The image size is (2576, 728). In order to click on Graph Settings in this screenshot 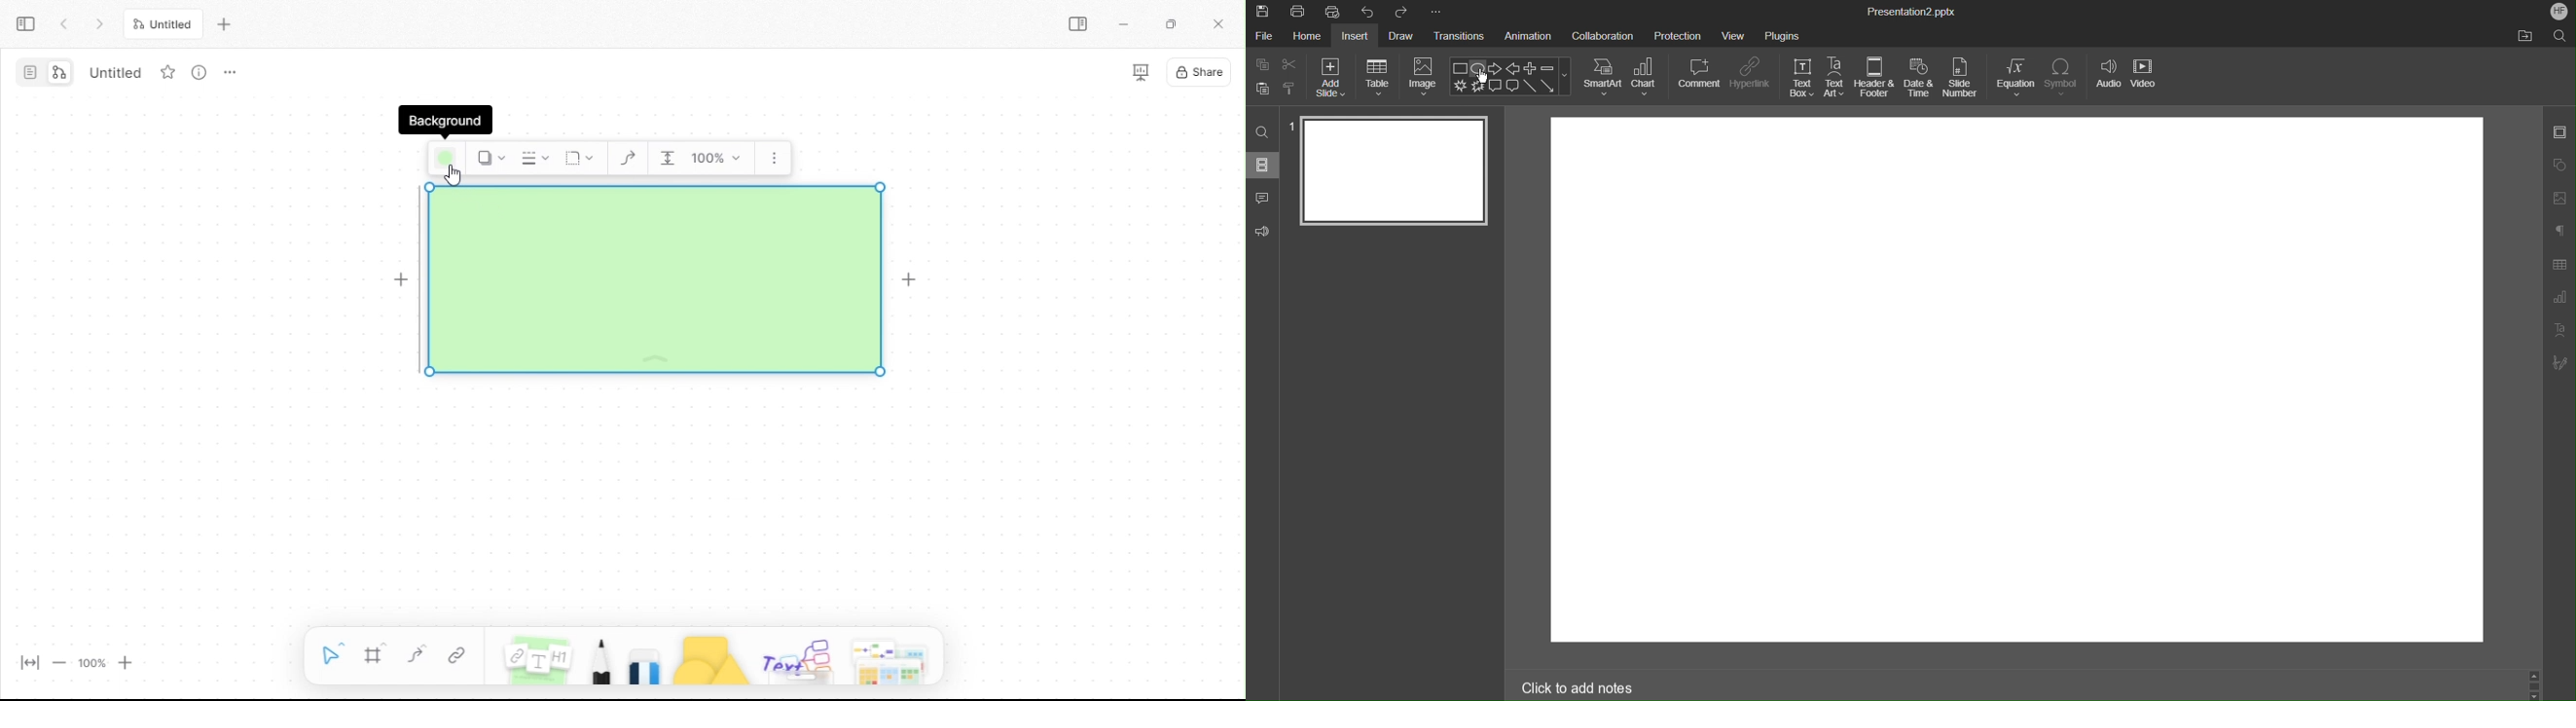, I will do `click(2557, 300)`.